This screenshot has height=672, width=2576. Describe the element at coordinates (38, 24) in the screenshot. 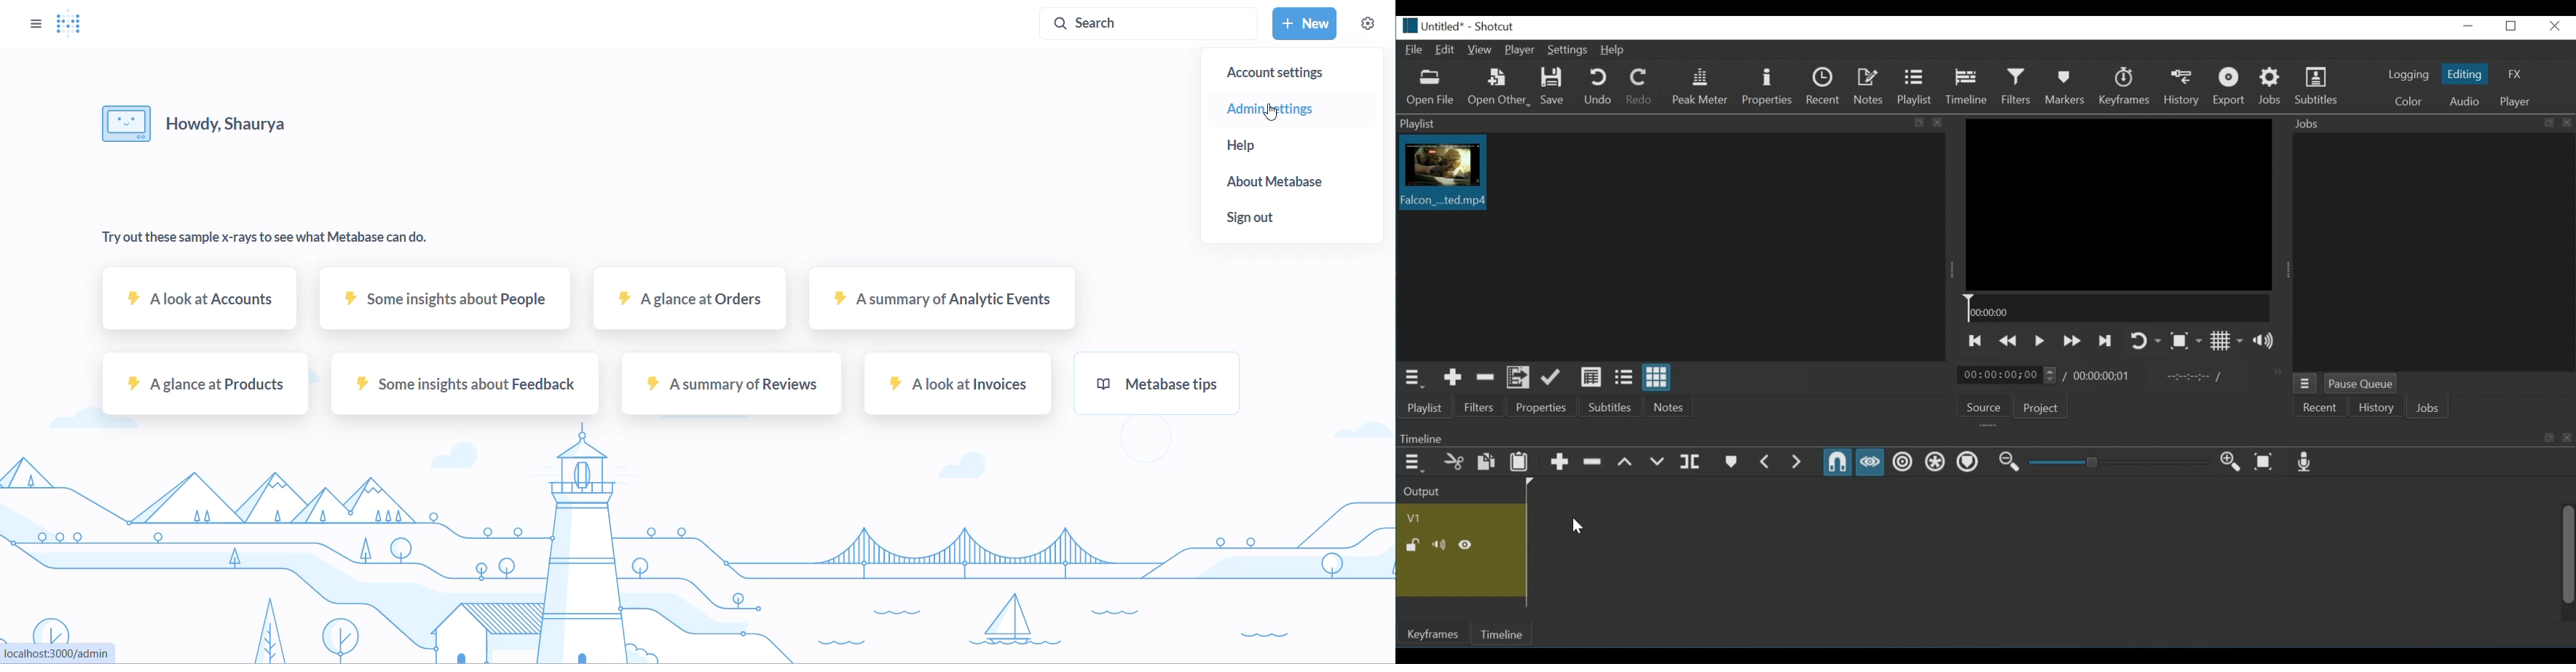

I see `OPTIONS` at that location.